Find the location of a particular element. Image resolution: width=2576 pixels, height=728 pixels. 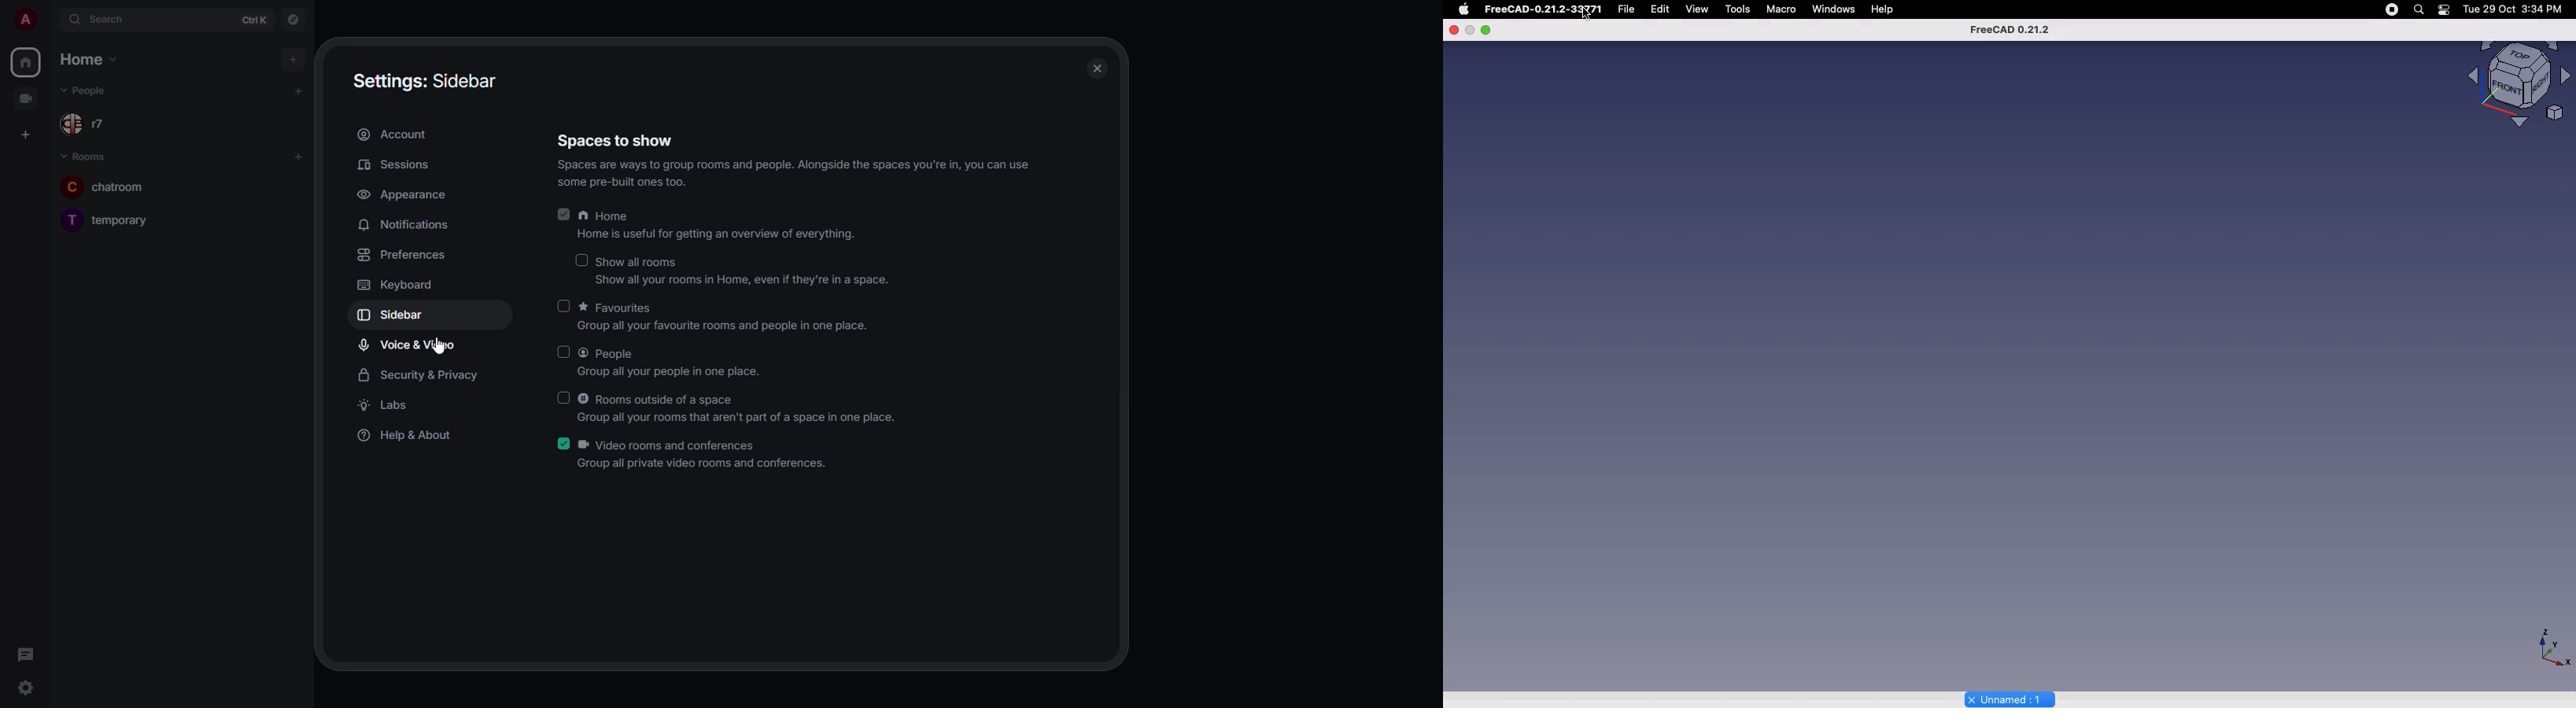

Close is located at coordinates (1456, 29).